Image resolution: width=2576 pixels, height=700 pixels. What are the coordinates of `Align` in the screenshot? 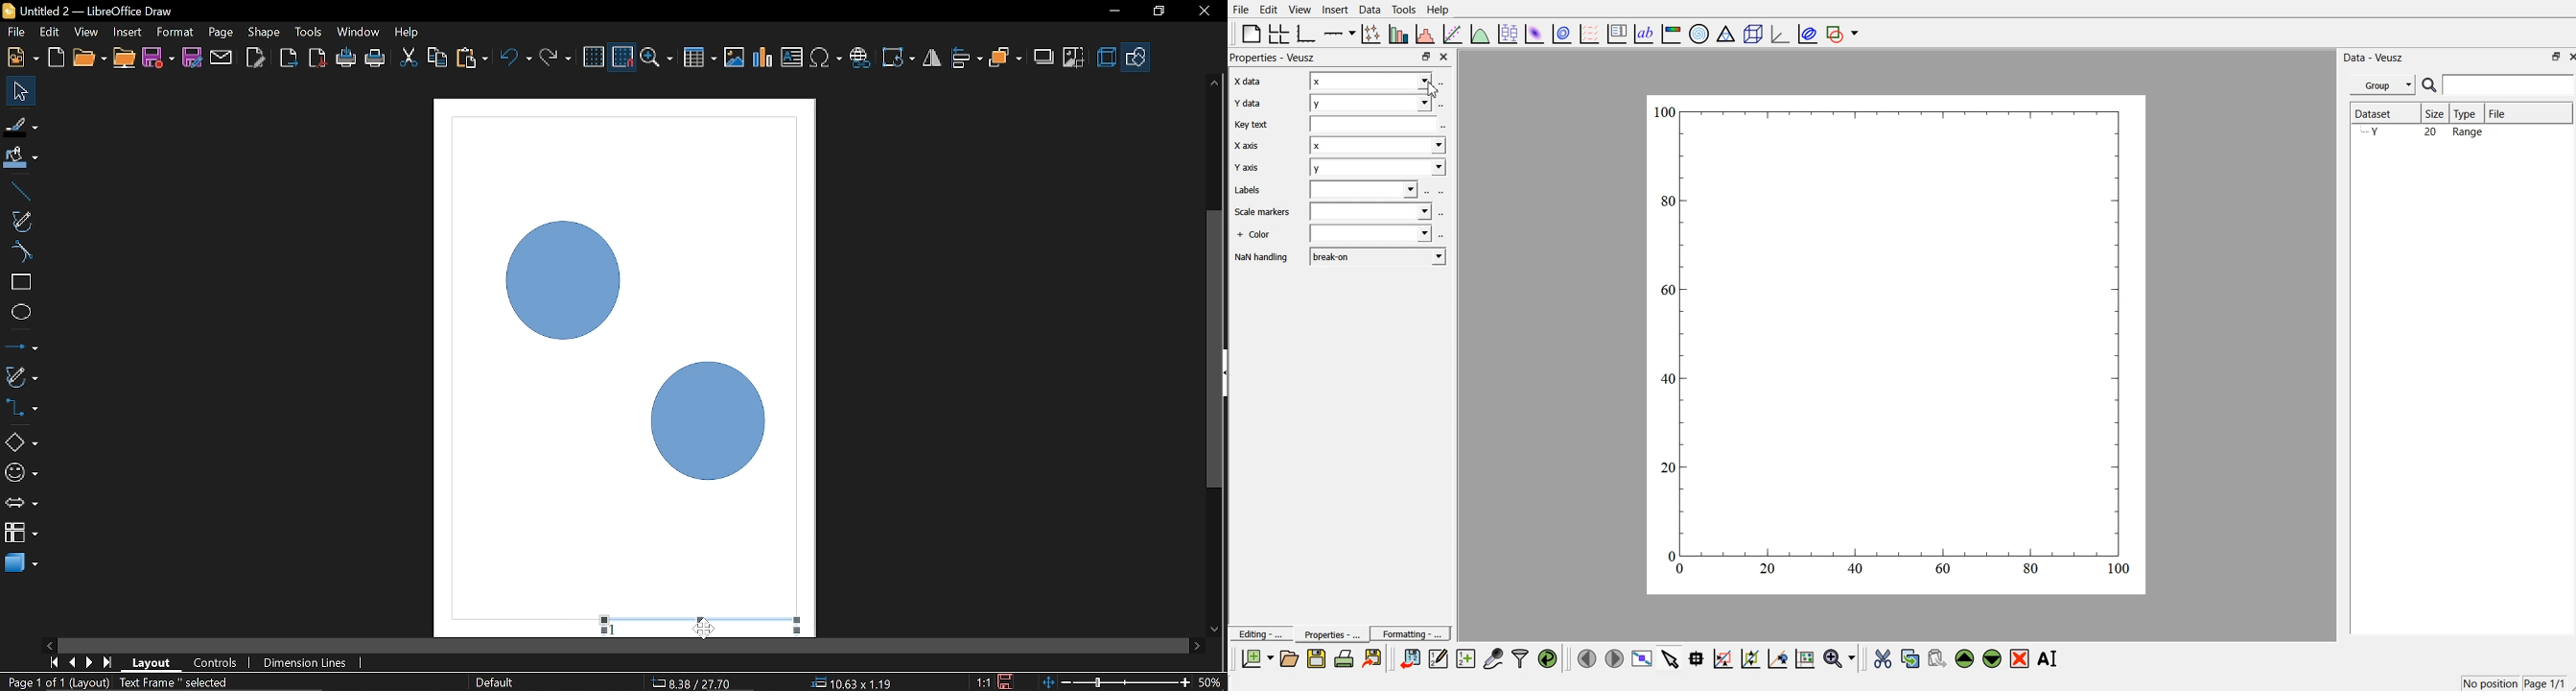 It's located at (968, 59).